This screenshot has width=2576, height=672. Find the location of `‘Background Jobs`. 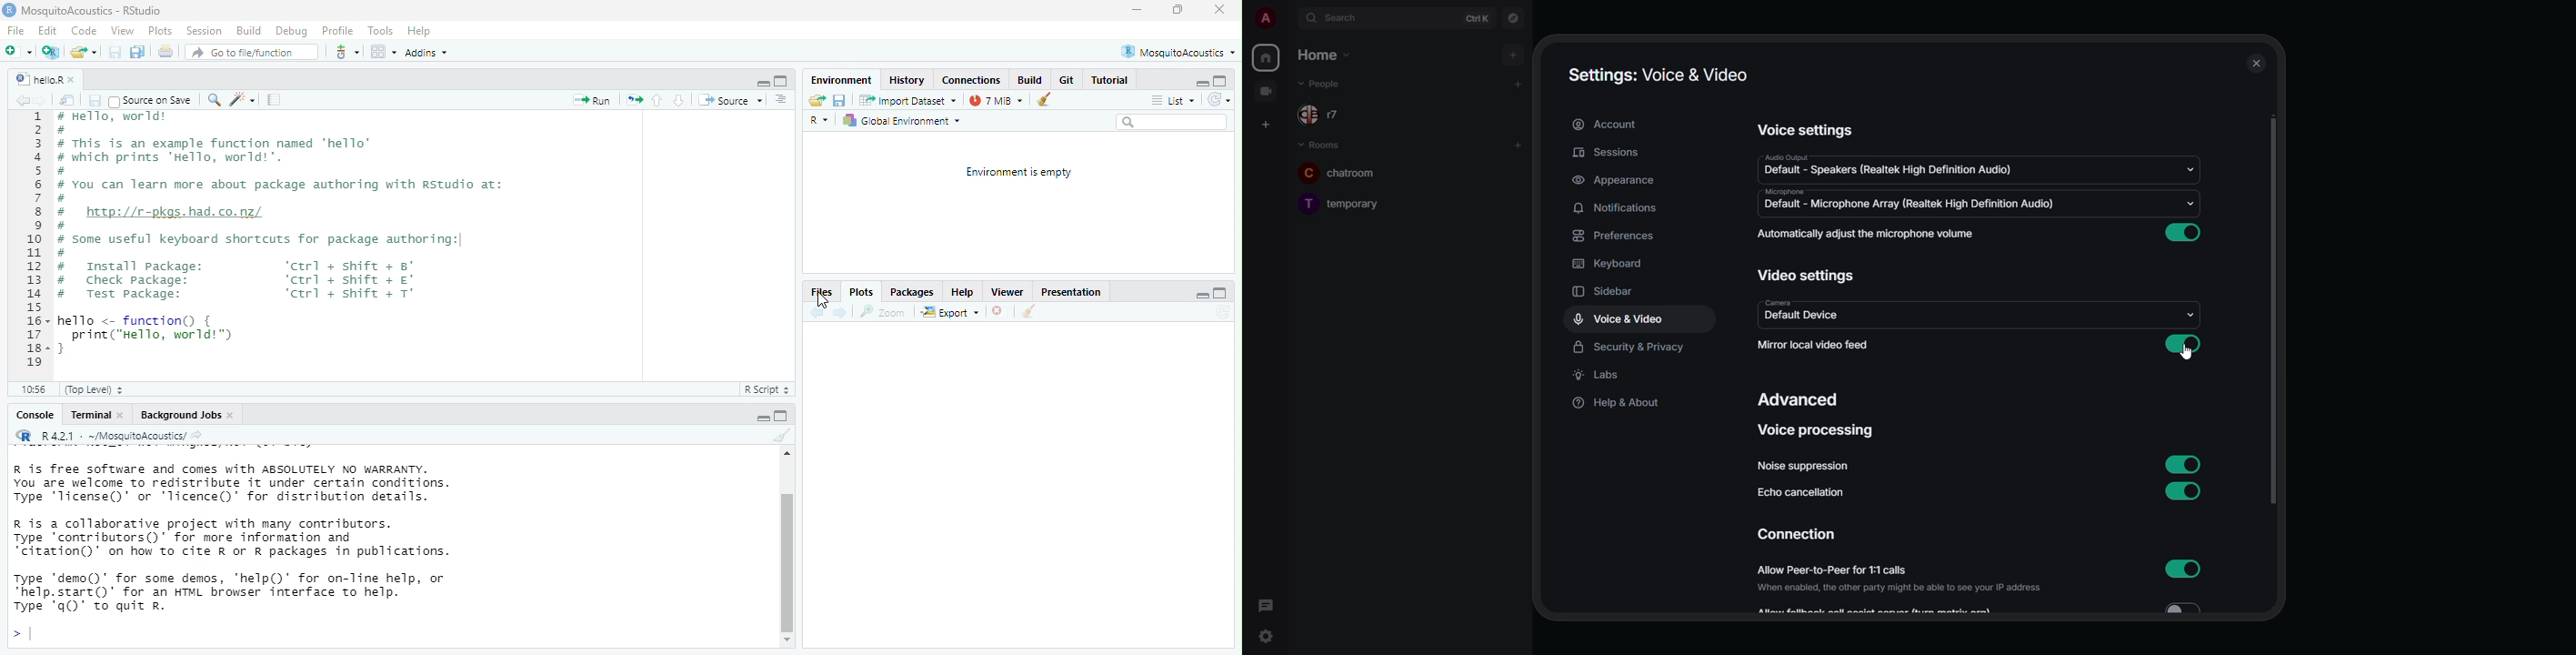

‘Background Jobs is located at coordinates (180, 415).